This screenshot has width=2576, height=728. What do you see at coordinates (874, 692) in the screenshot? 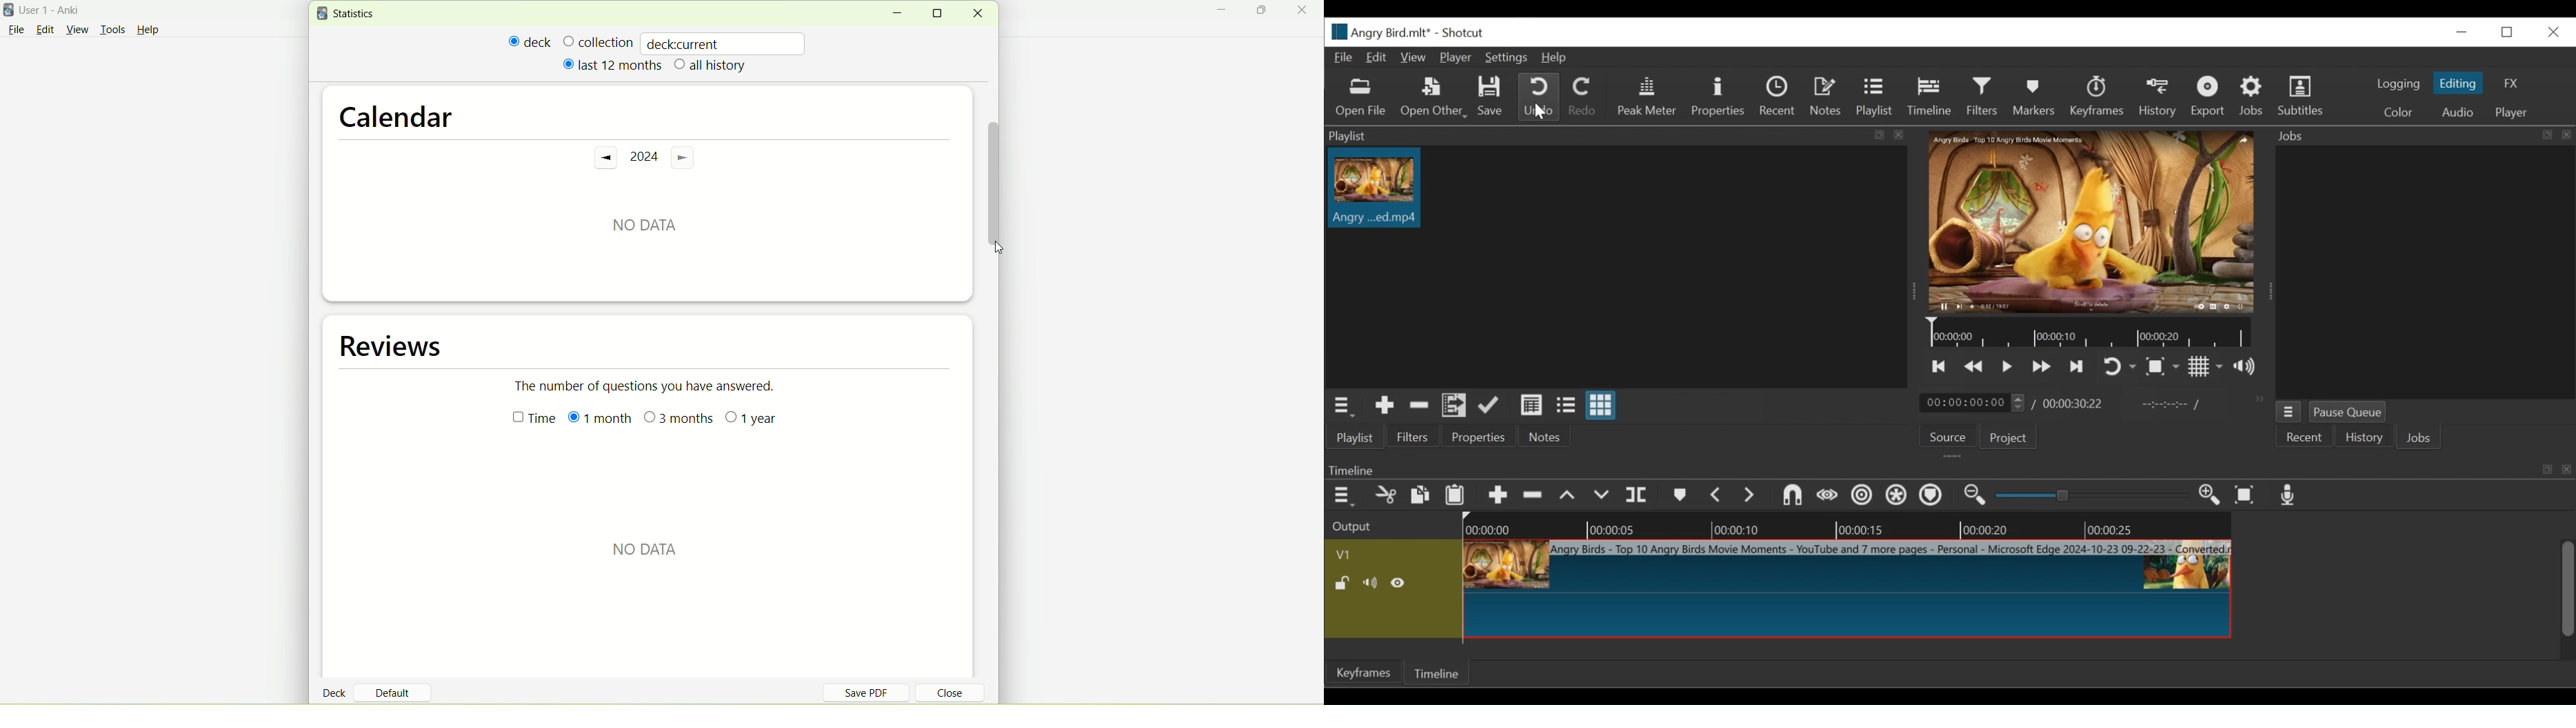
I see `save PDF` at bounding box center [874, 692].